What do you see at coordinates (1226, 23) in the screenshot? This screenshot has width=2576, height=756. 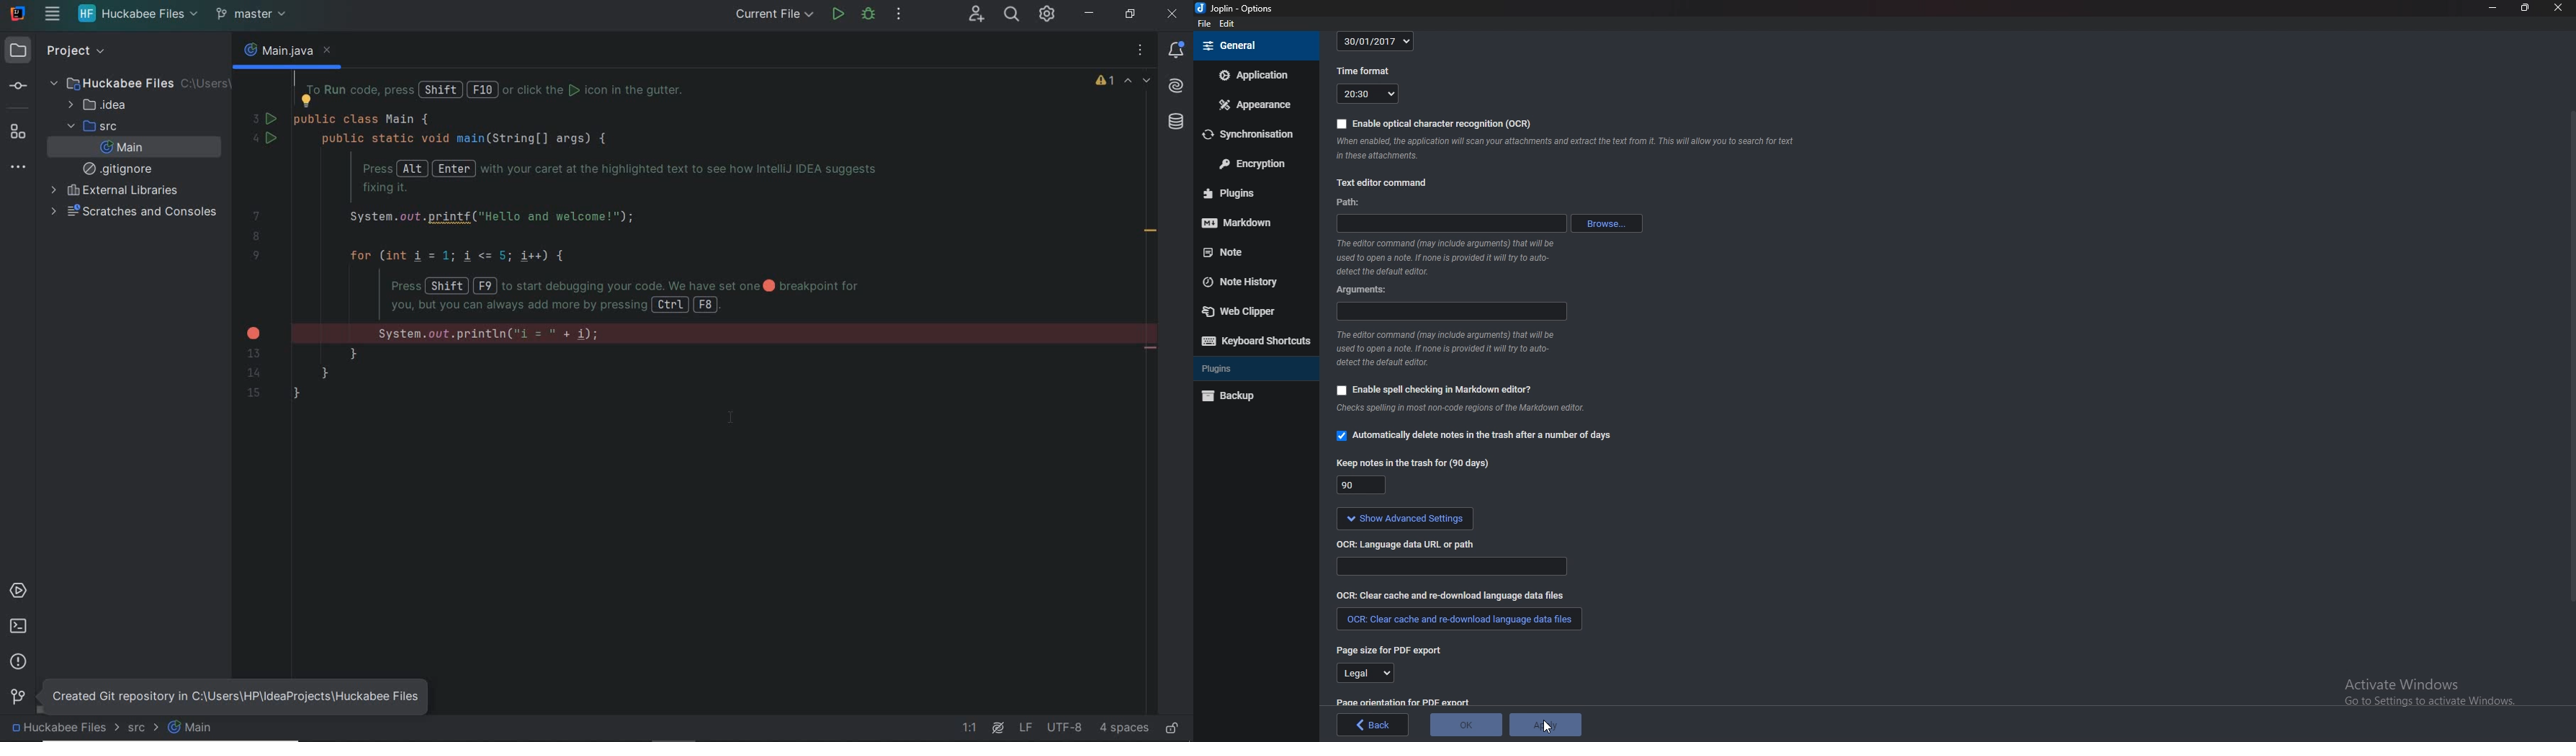 I see `Edit` at bounding box center [1226, 23].